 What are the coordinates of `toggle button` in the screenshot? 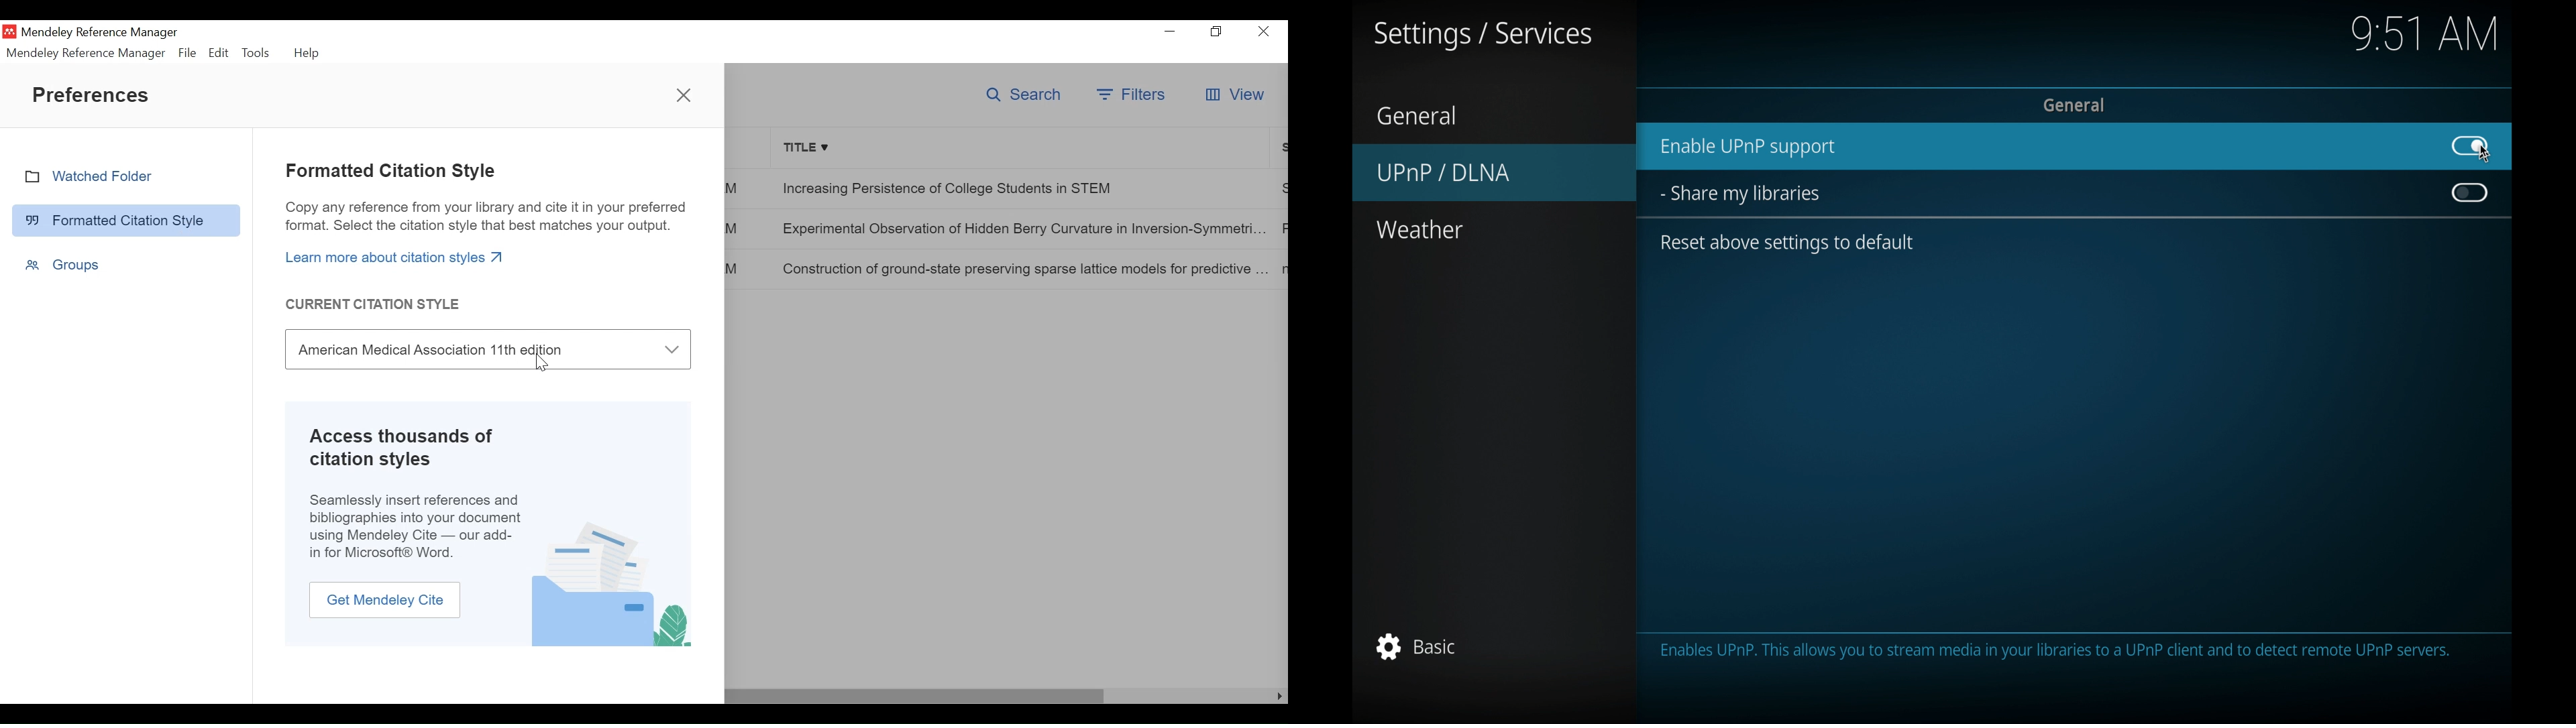 It's located at (2470, 193).